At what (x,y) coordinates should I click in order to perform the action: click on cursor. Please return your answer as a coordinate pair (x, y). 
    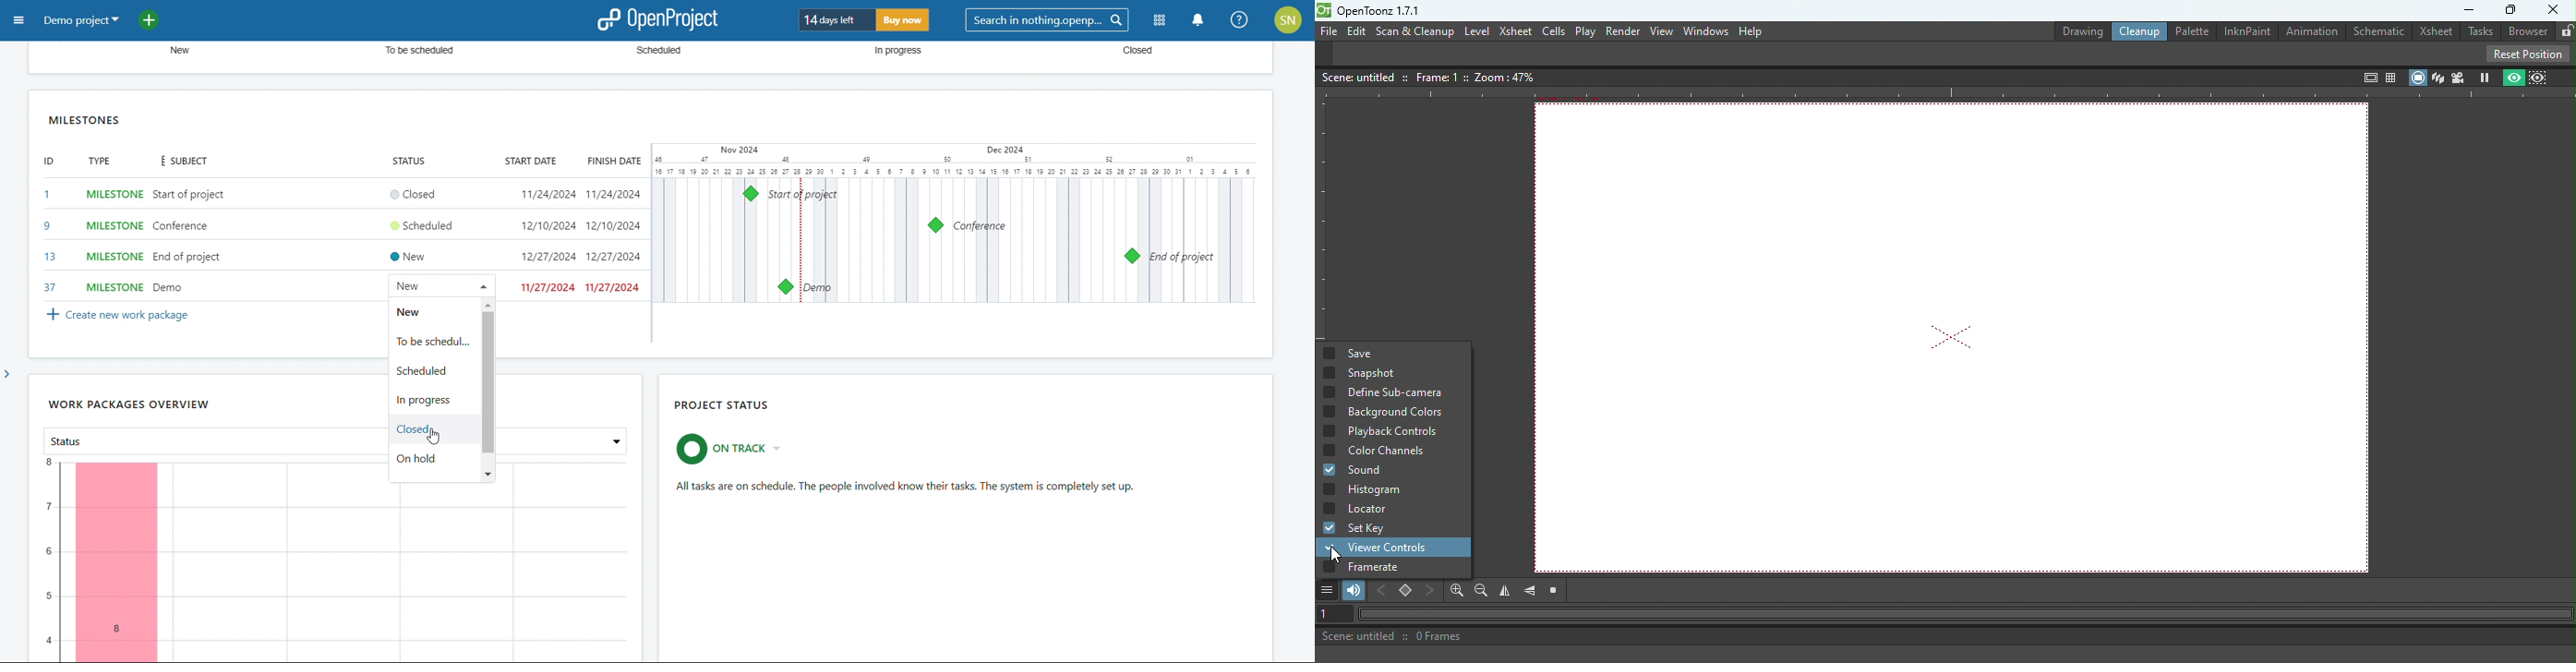
    Looking at the image, I should click on (1339, 556).